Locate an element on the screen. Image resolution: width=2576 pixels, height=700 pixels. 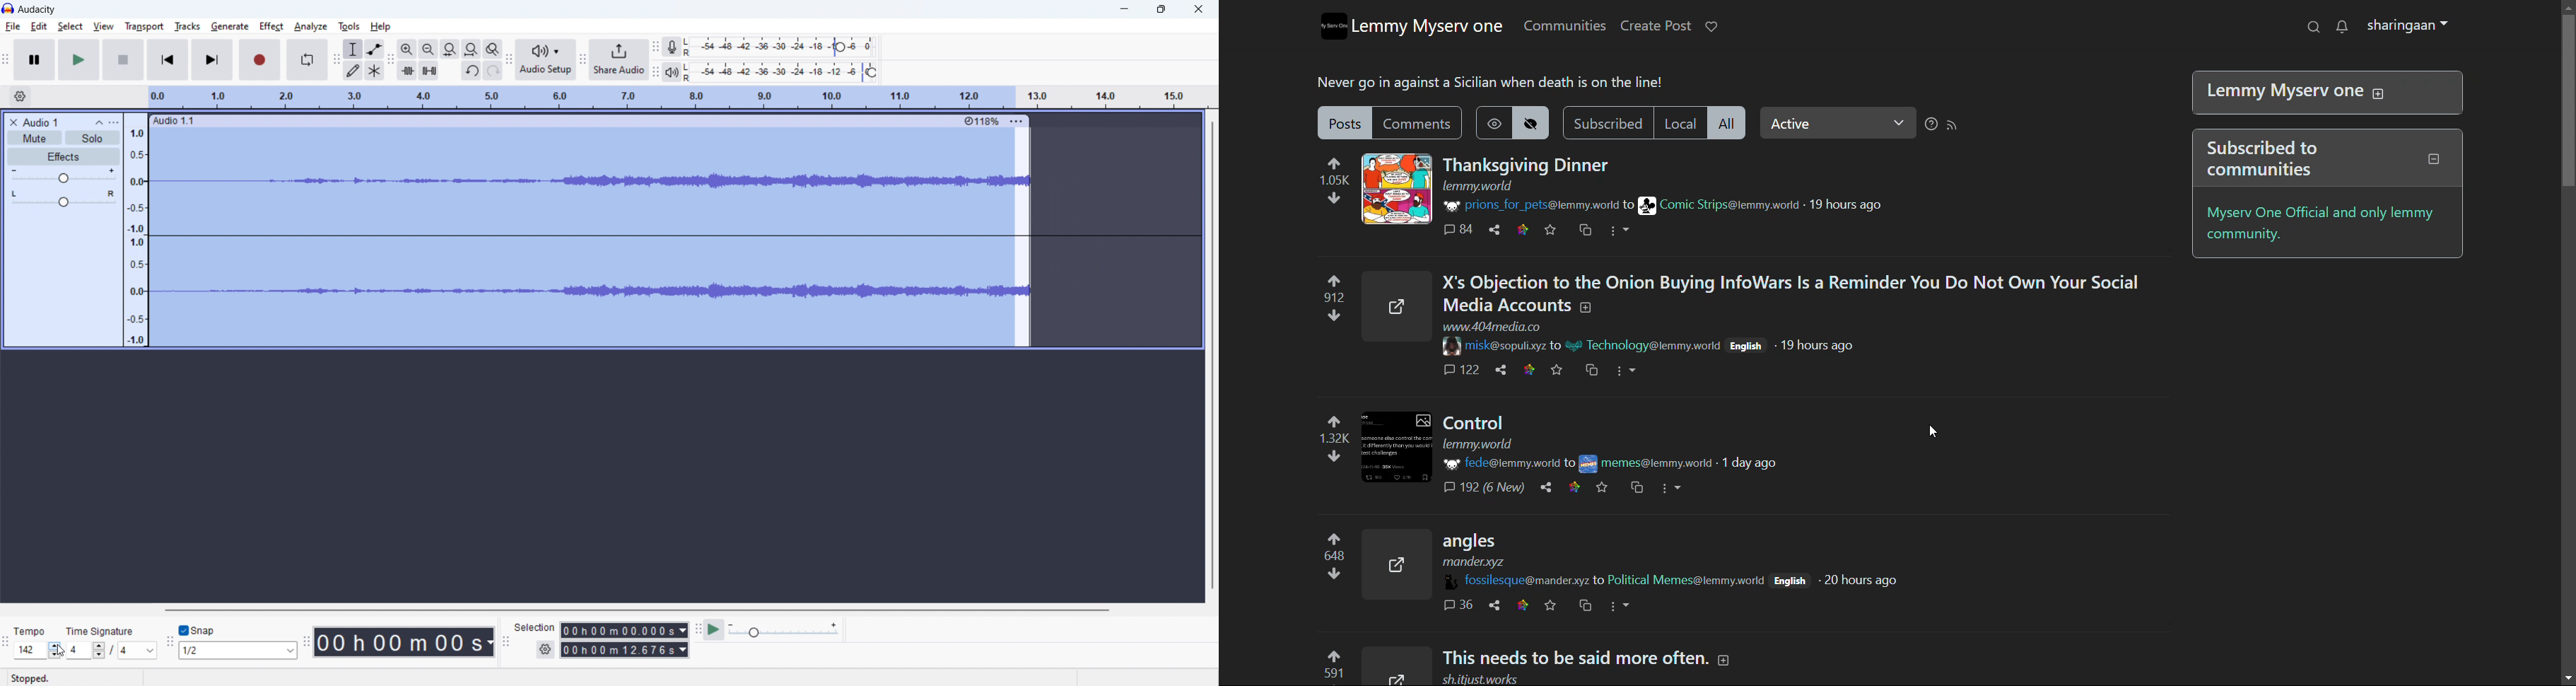
view menu is located at coordinates (114, 122).